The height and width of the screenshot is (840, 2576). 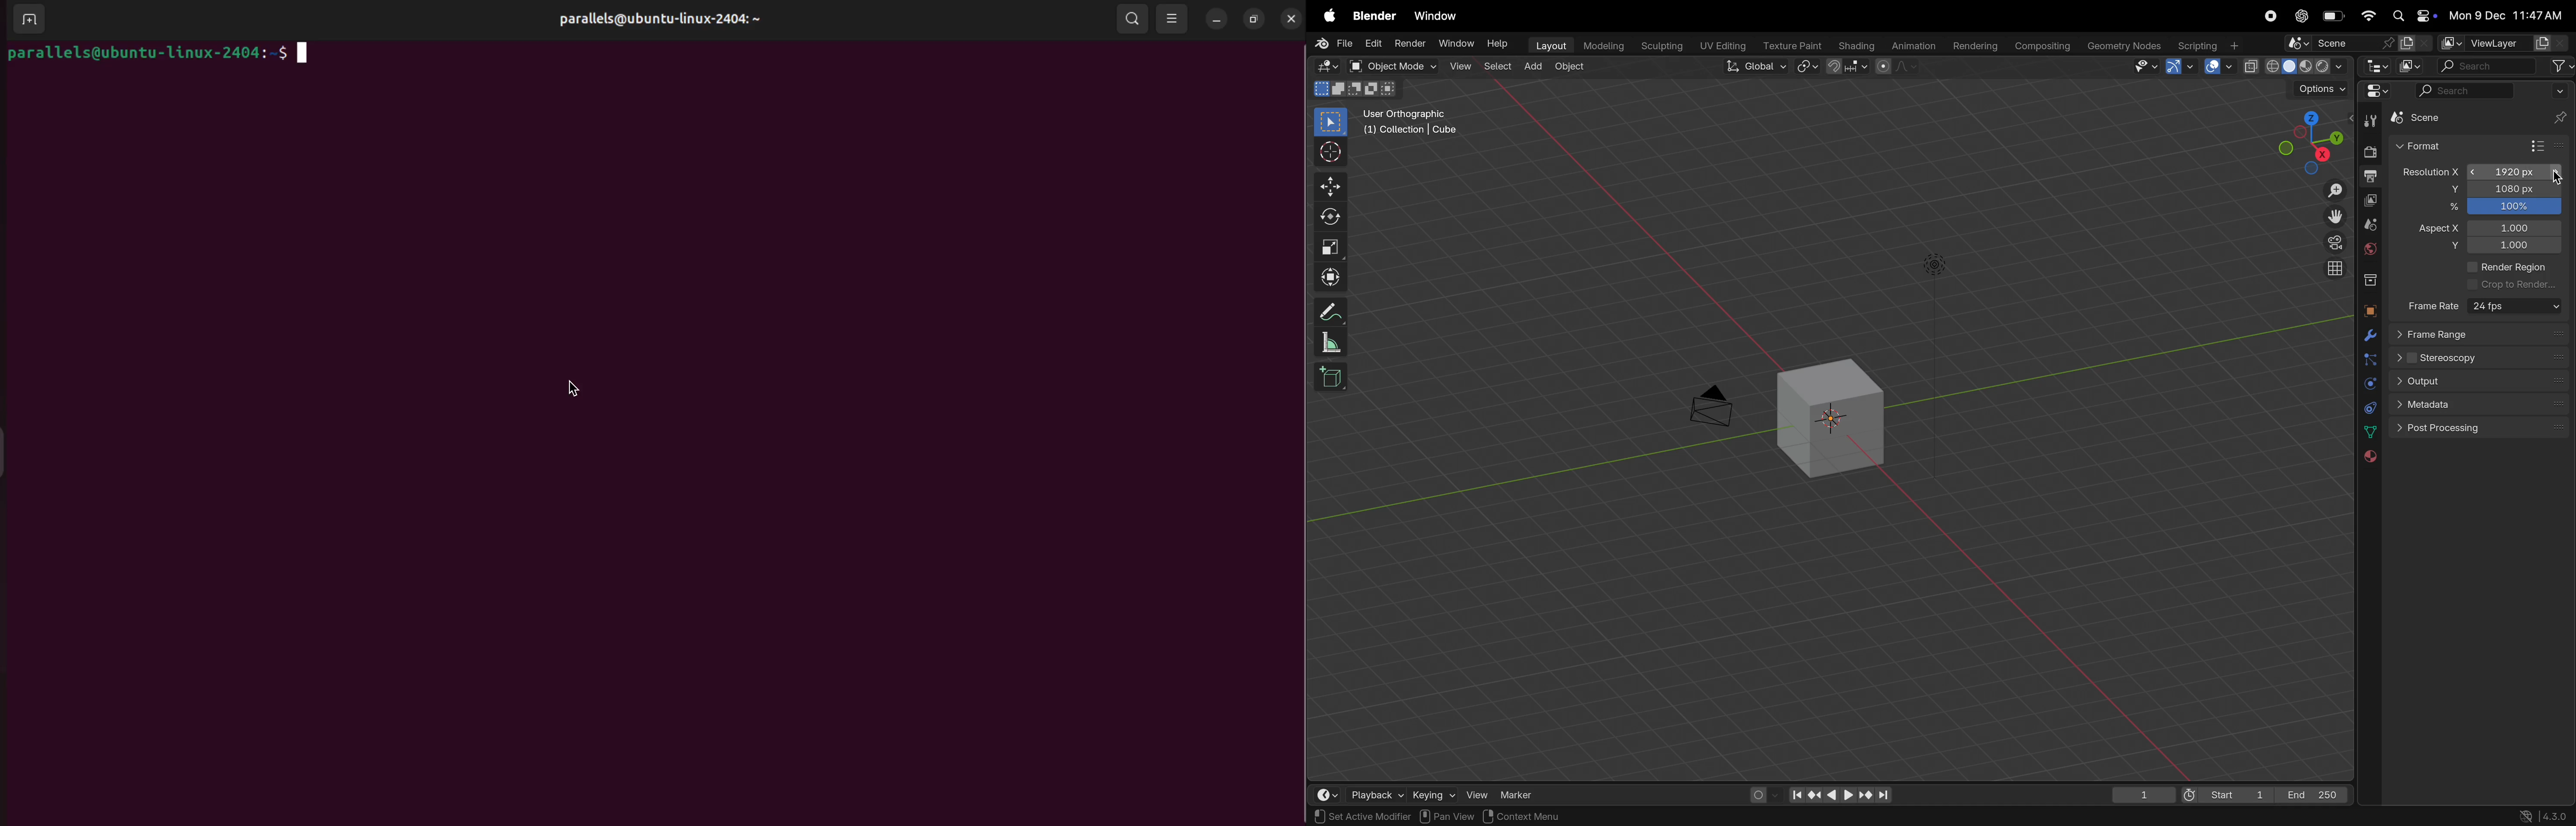 What do you see at coordinates (1847, 68) in the screenshot?
I see `snap` at bounding box center [1847, 68].